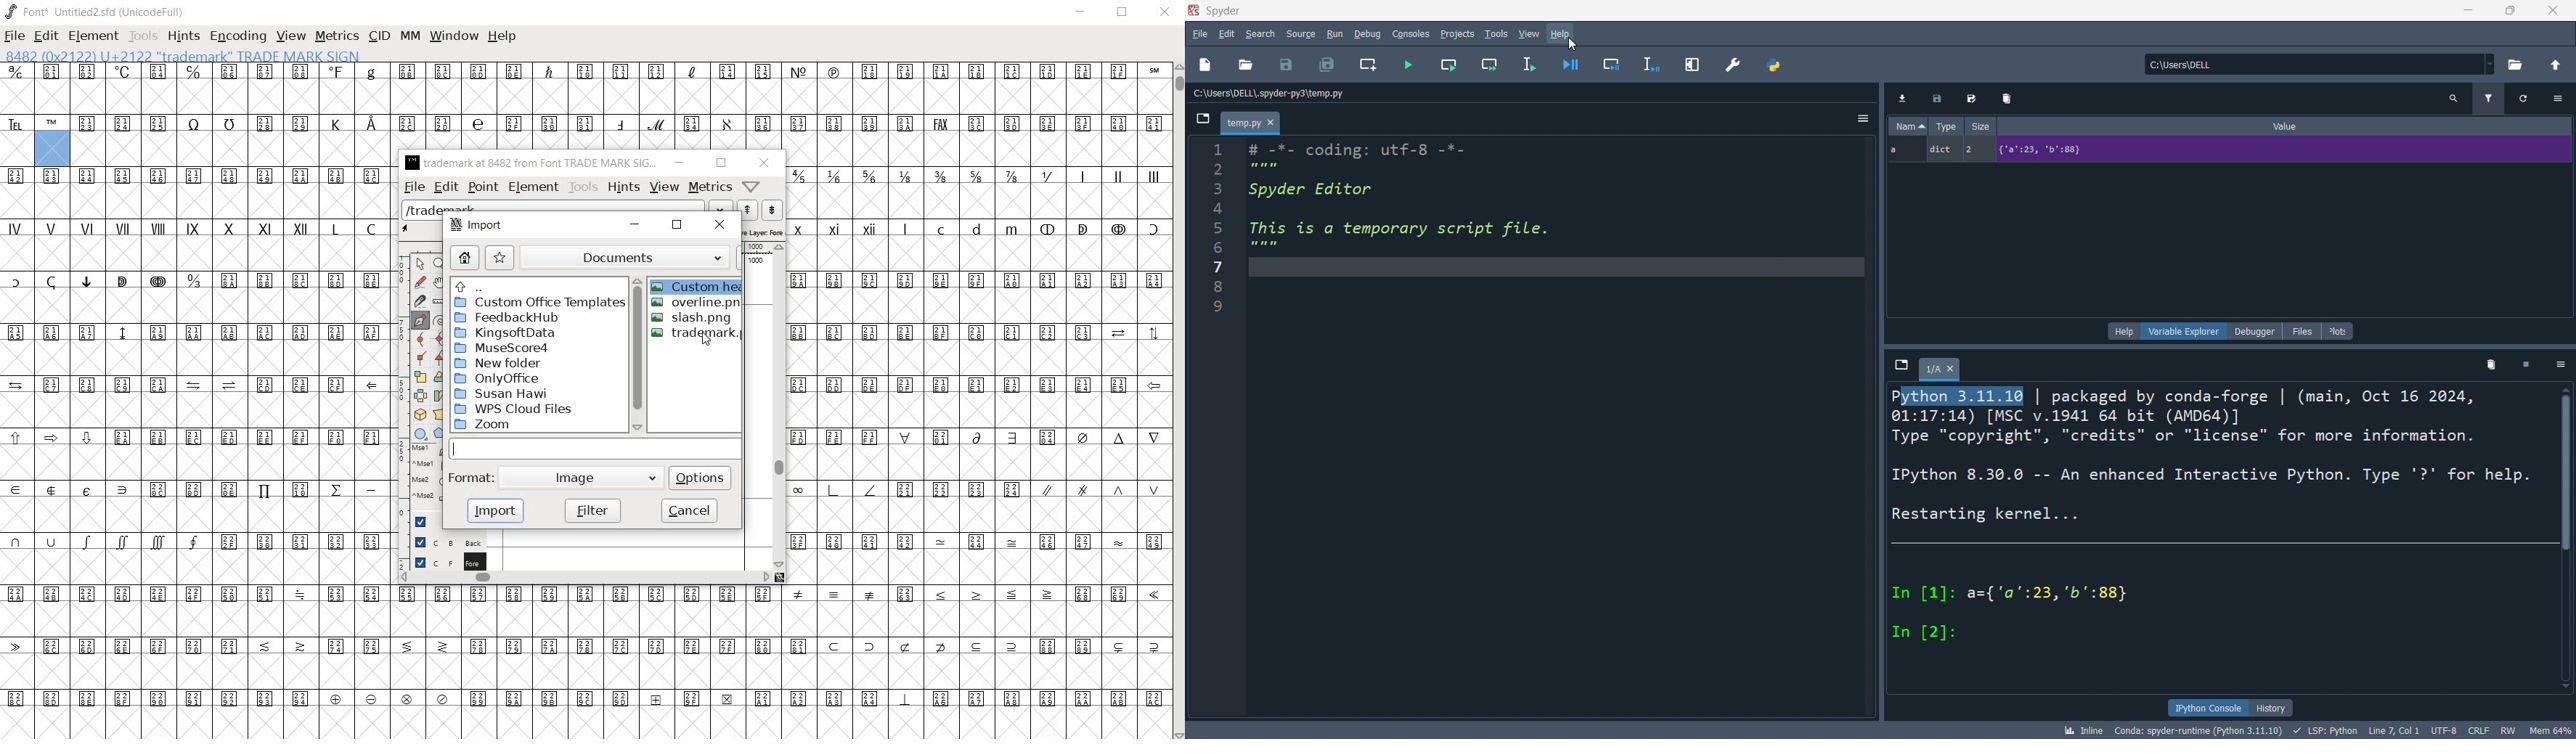  Describe the element at coordinates (409, 38) in the screenshot. I see `MM` at that location.